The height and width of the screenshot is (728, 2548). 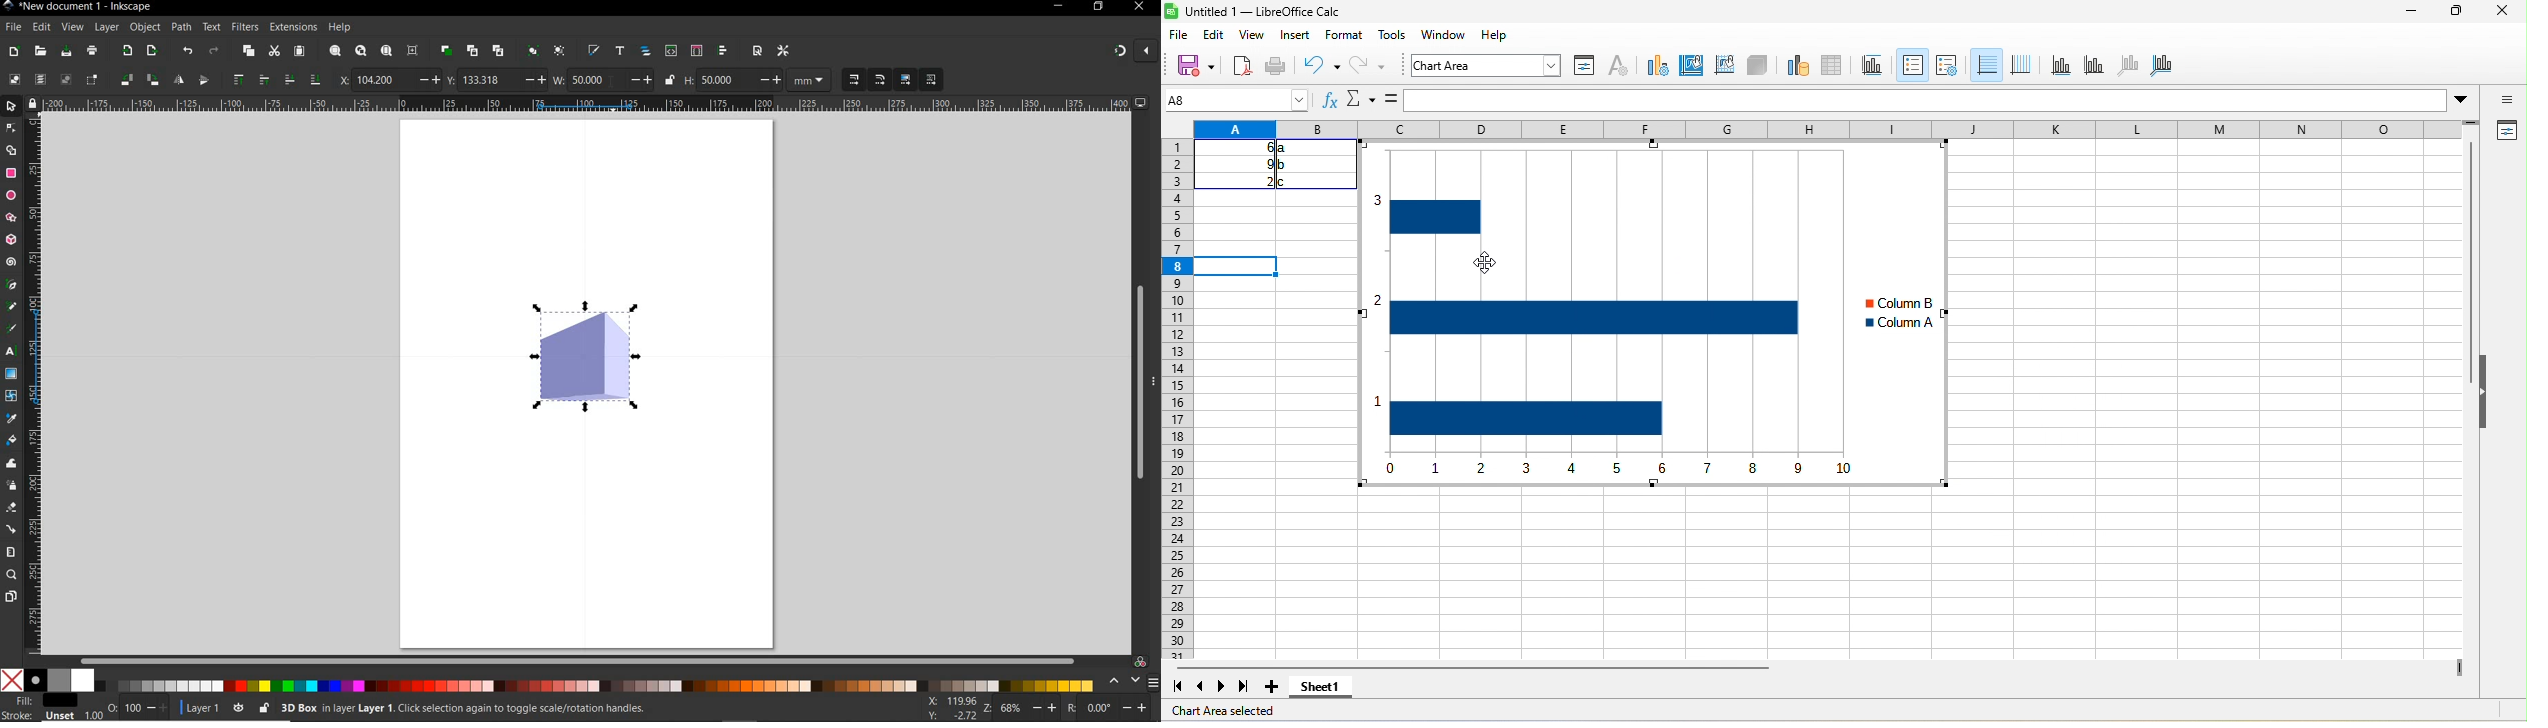 What do you see at coordinates (1369, 66) in the screenshot?
I see `redo` at bounding box center [1369, 66].